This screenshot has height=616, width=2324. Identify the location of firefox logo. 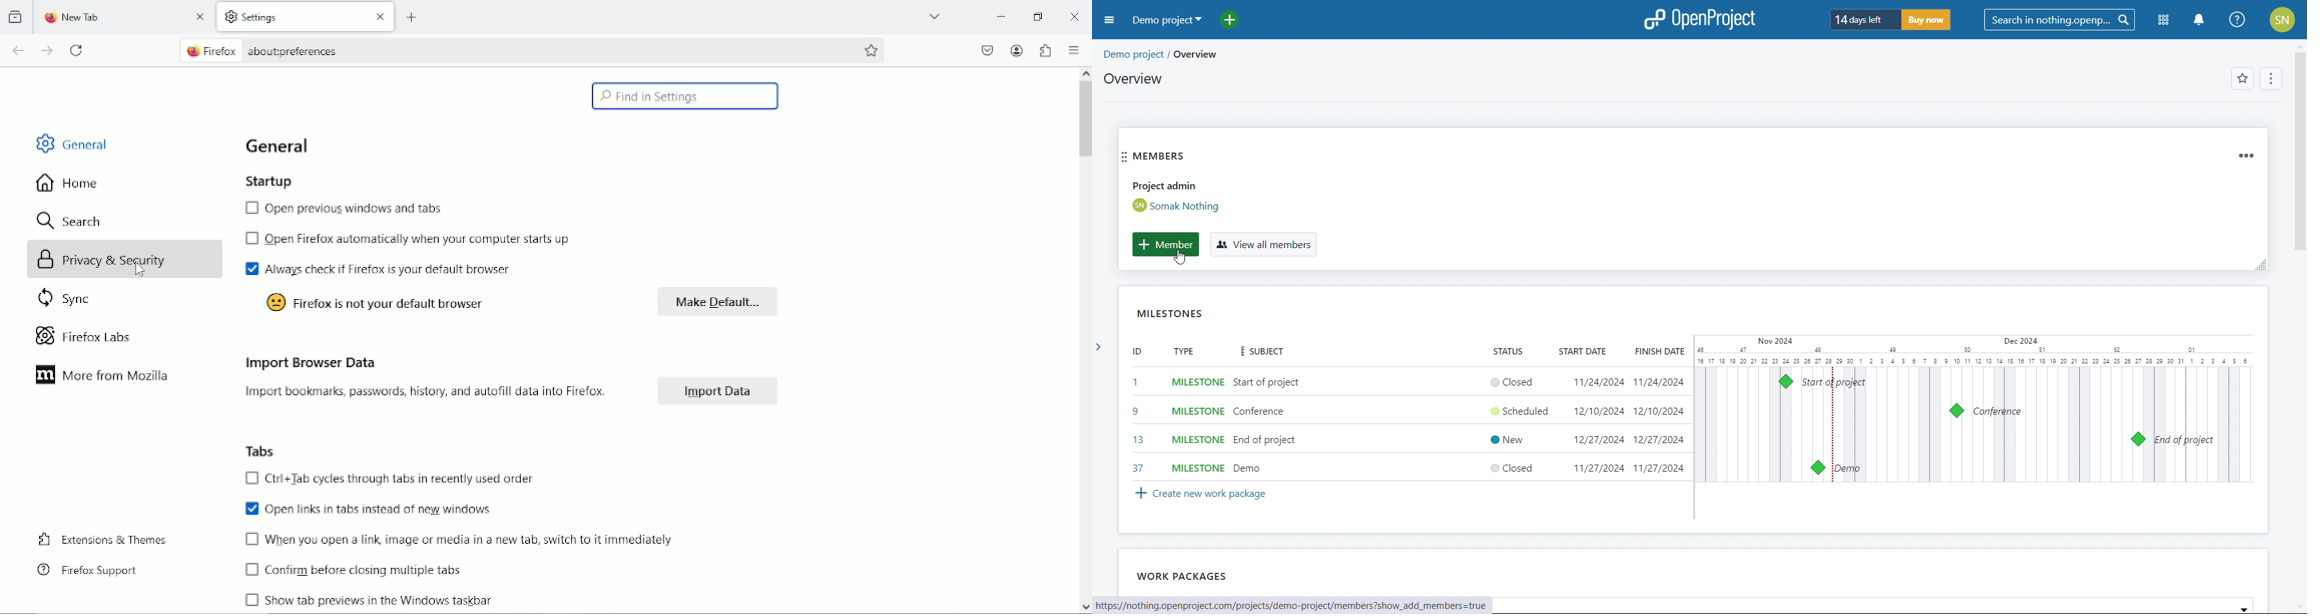
(191, 52).